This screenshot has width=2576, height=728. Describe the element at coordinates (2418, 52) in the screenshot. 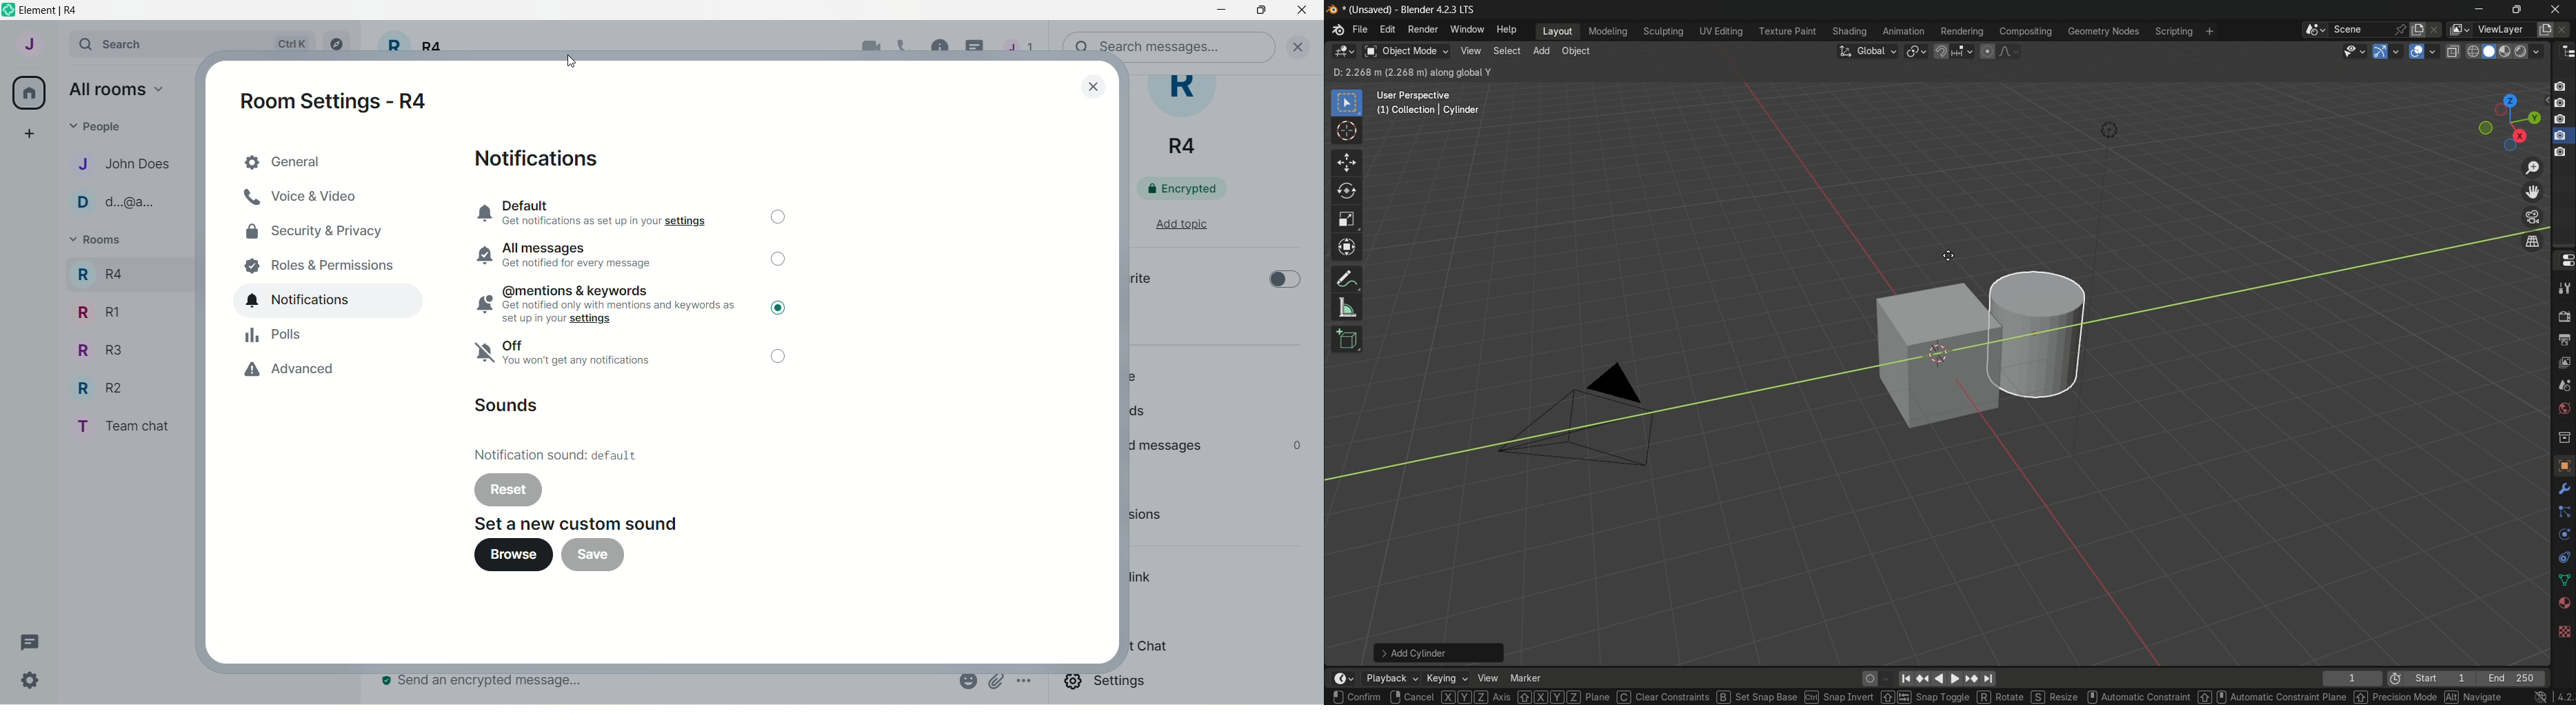

I see `show overlay` at that location.